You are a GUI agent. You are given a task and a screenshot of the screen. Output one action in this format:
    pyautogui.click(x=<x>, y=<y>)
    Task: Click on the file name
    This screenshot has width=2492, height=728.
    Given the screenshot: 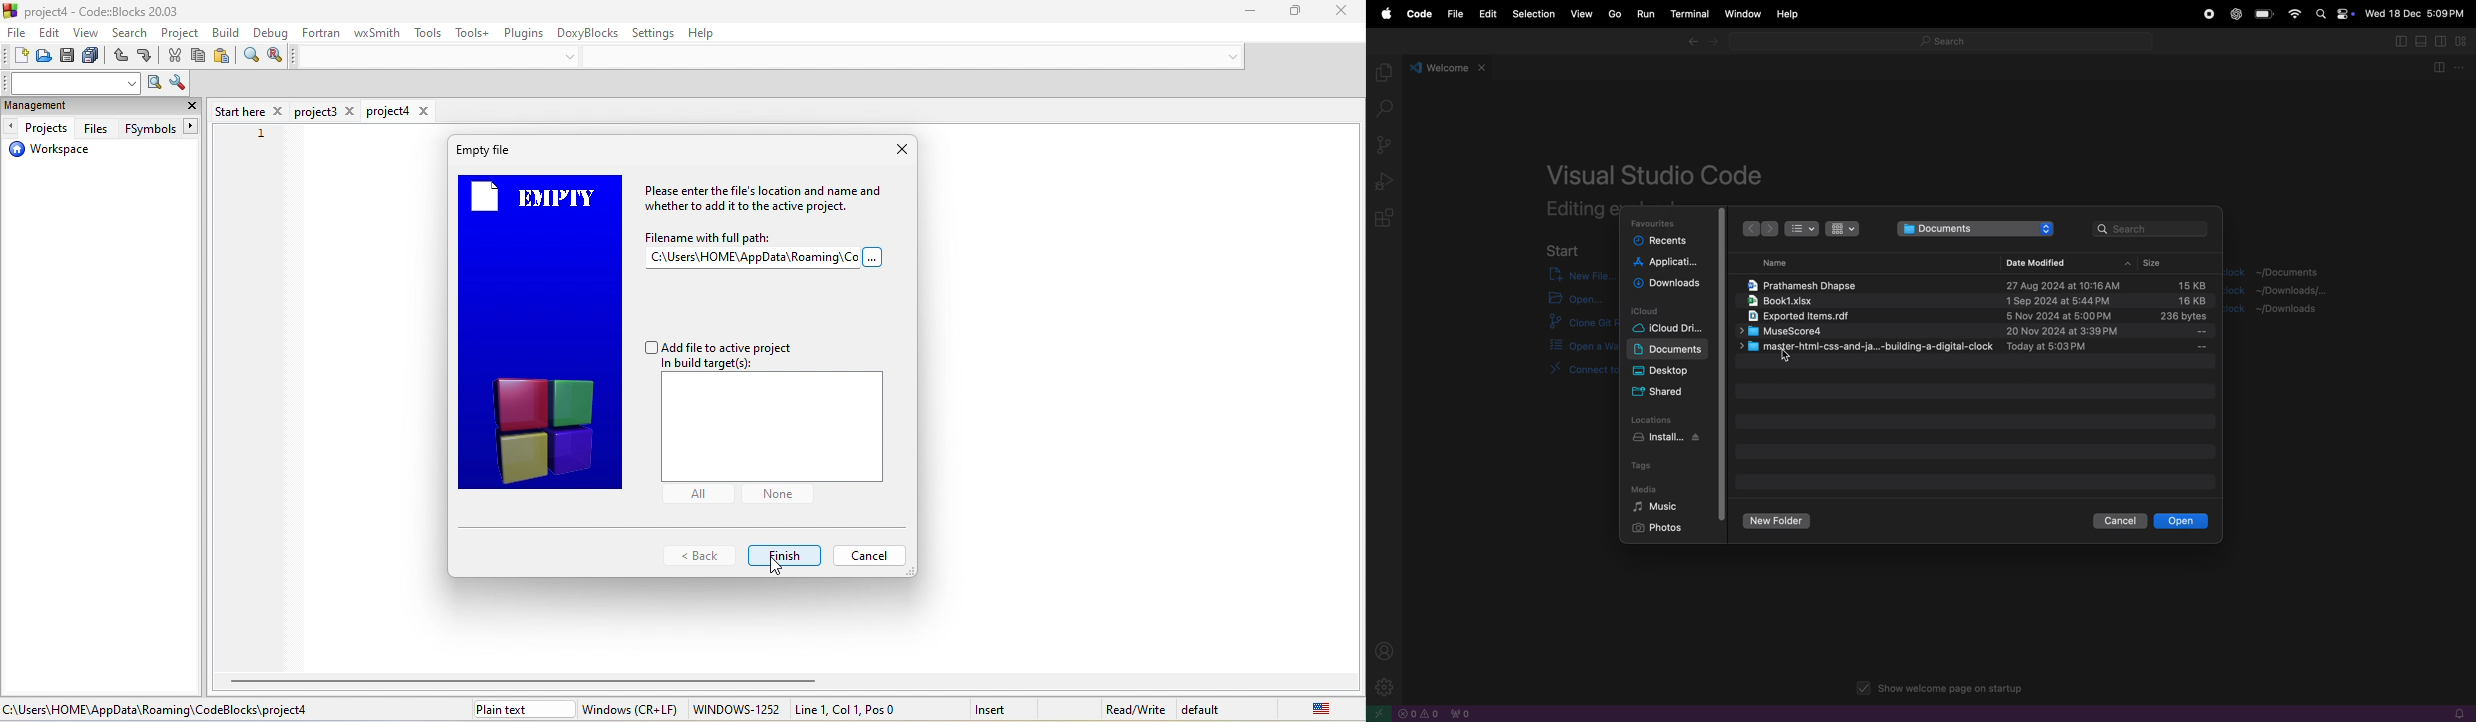 What is the action you would take?
    pyautogui.click(x=766, y=252)
    